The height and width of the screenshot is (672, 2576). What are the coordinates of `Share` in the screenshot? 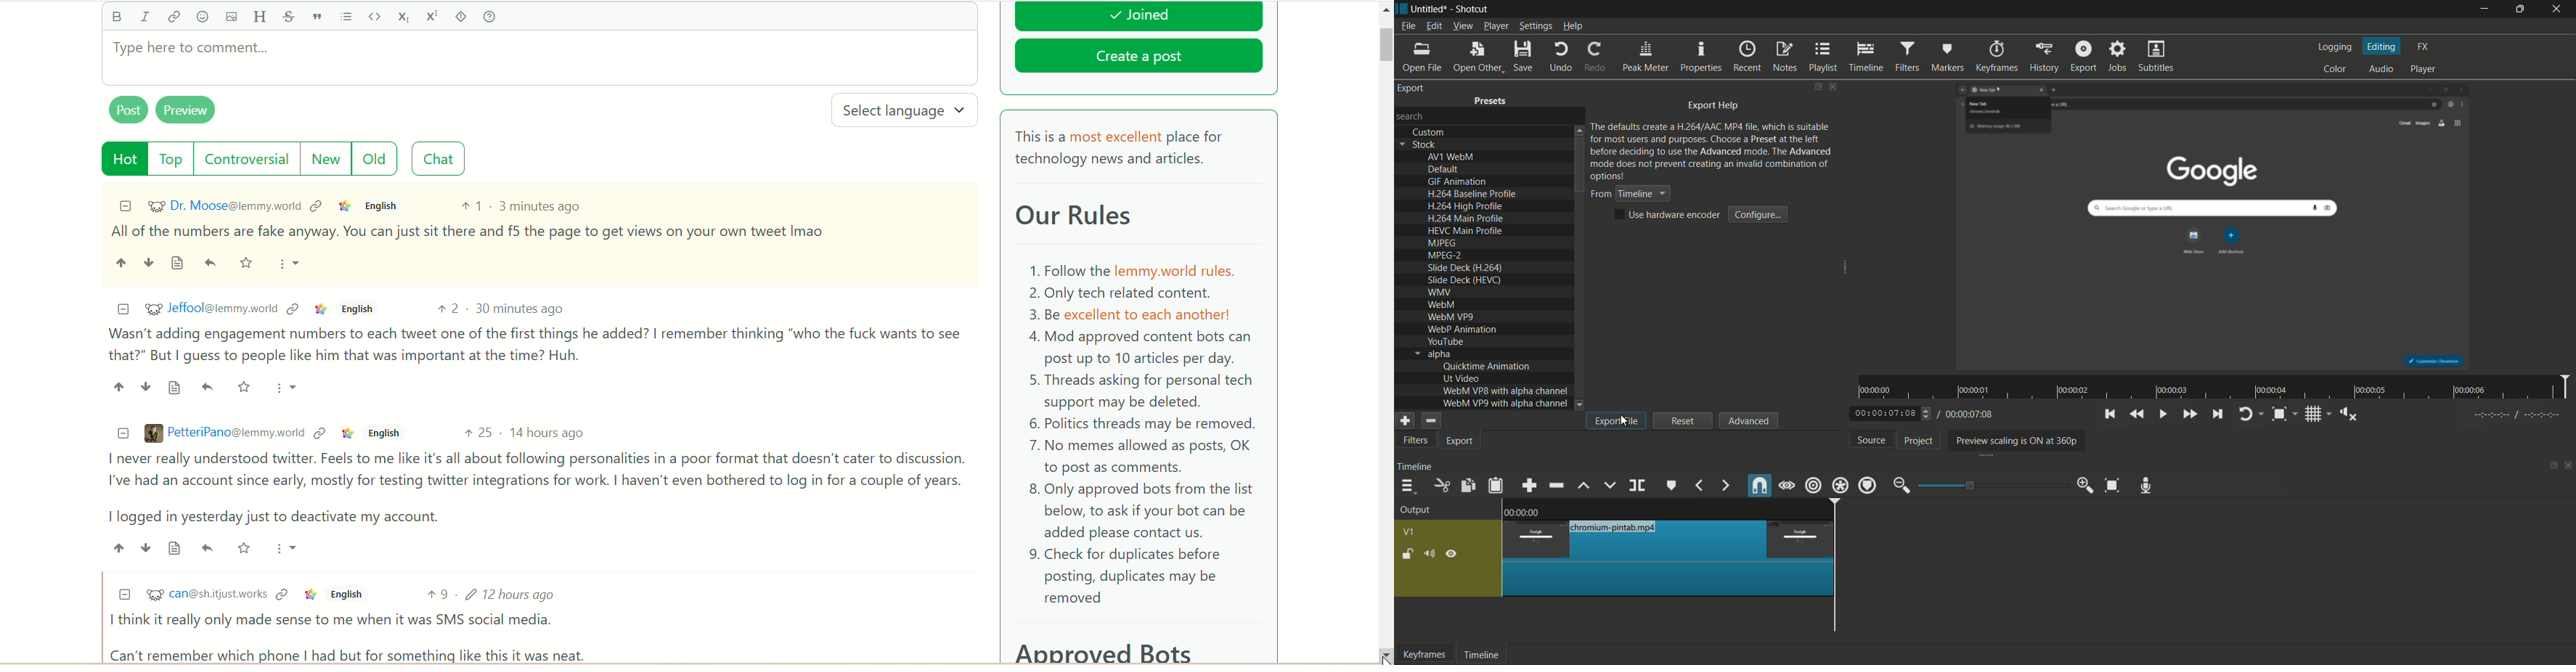 It's located at (208, 387).